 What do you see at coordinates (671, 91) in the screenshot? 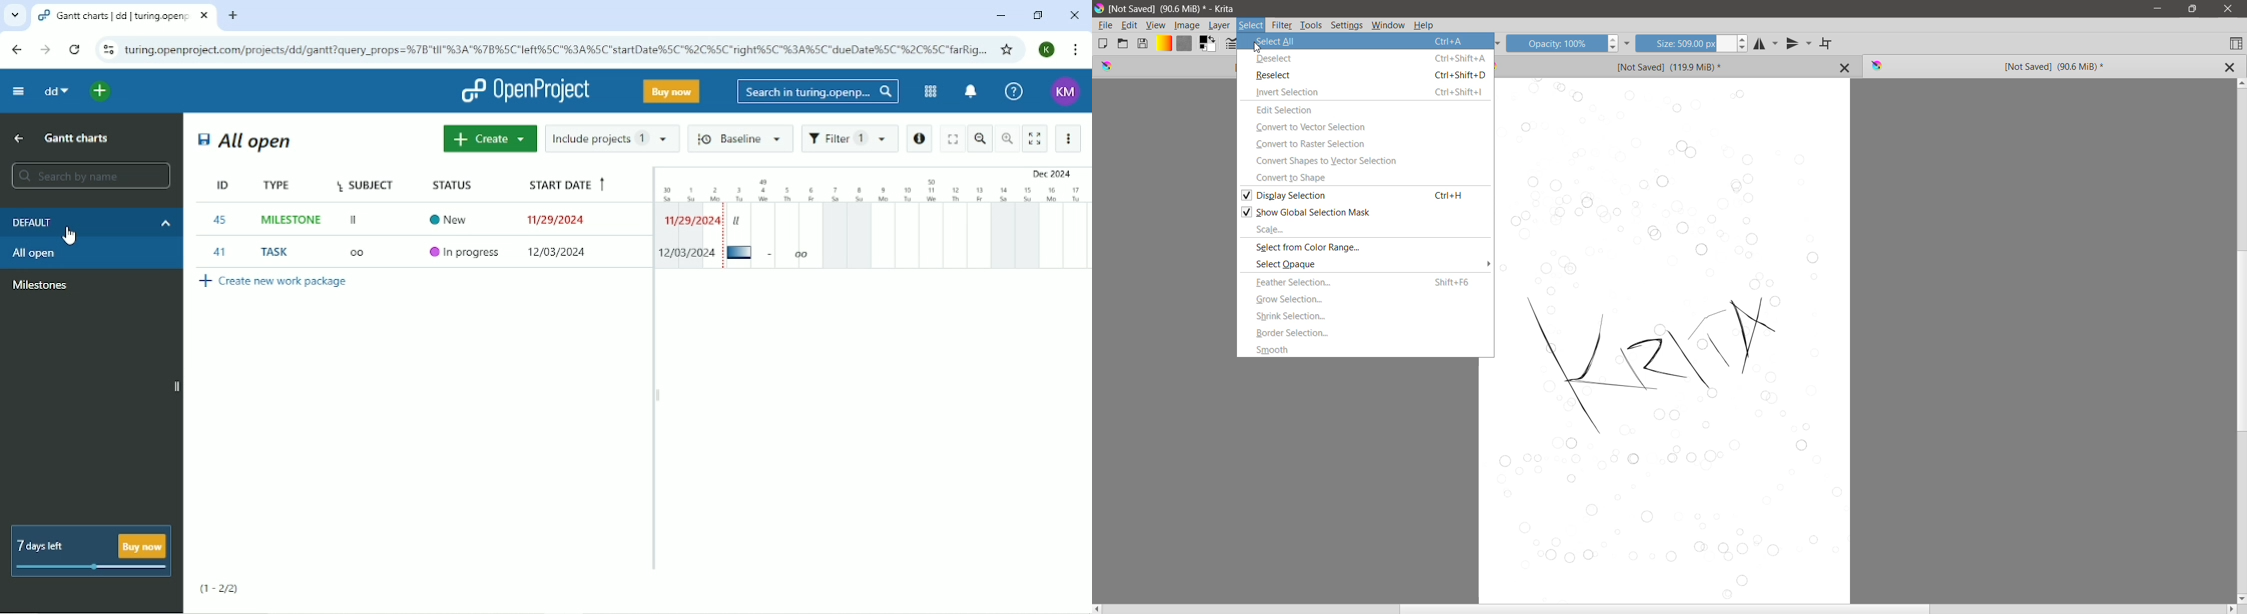
I see `Buy now` at bounding box center [671, 91].